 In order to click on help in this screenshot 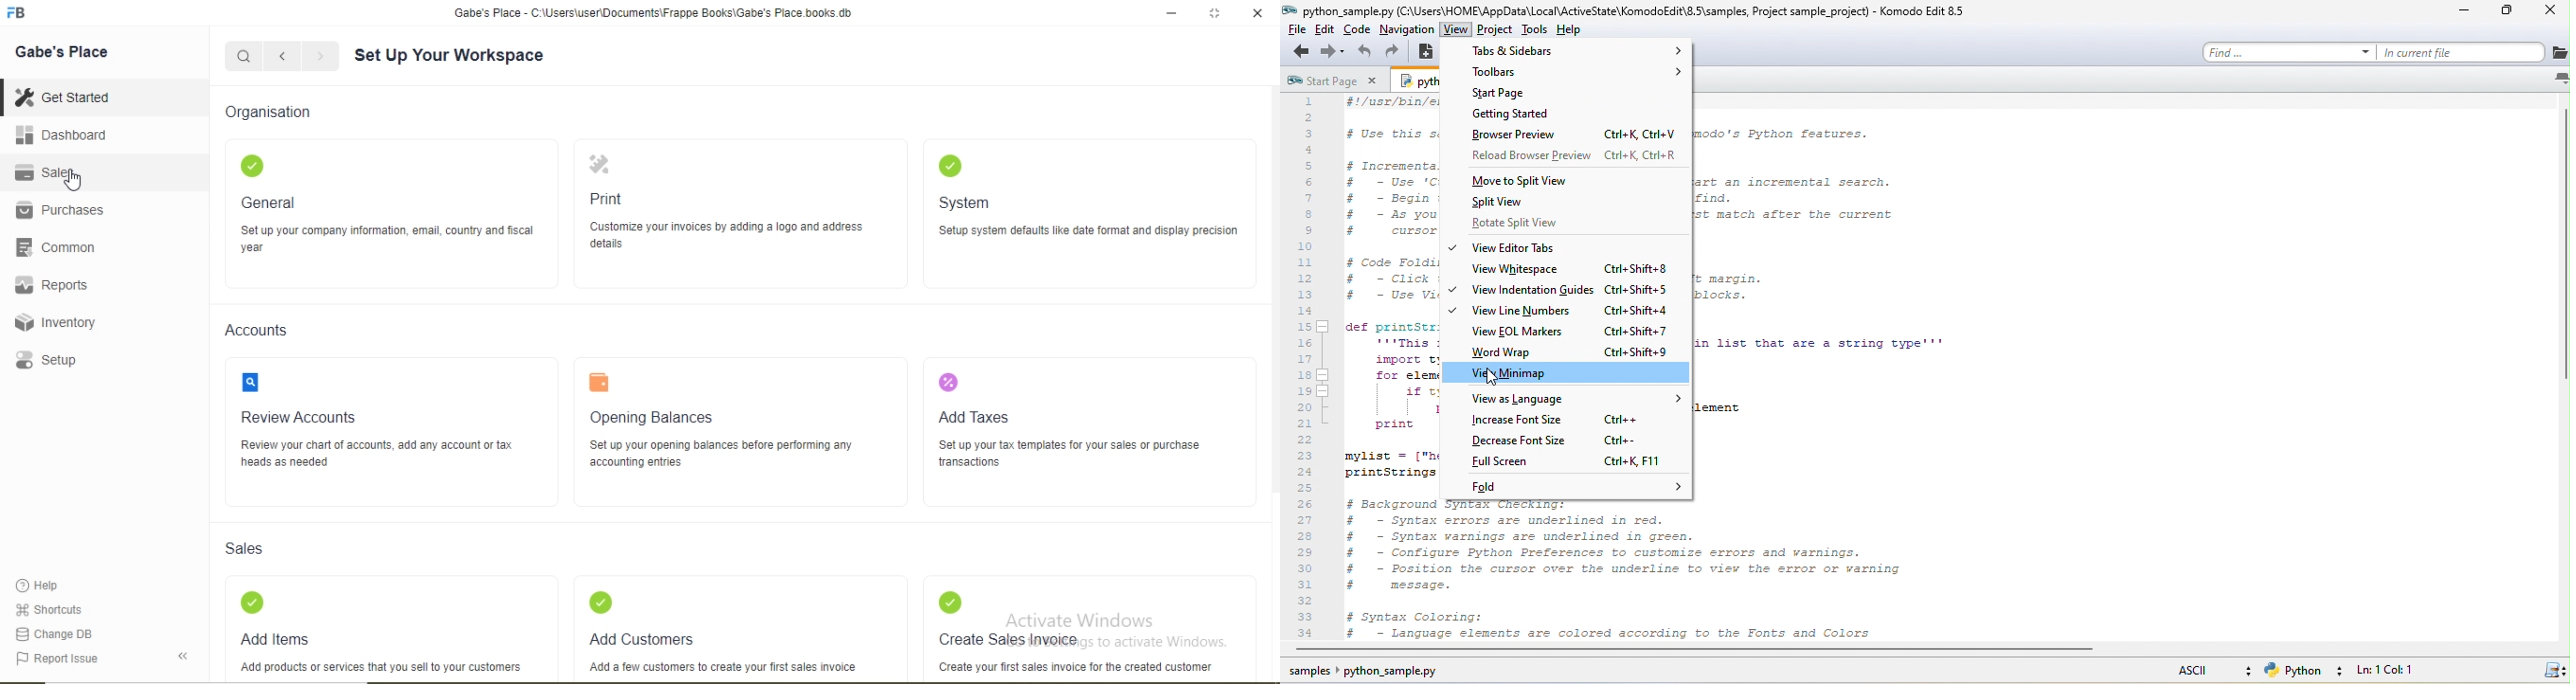, I will do `click(1583, 31)`.